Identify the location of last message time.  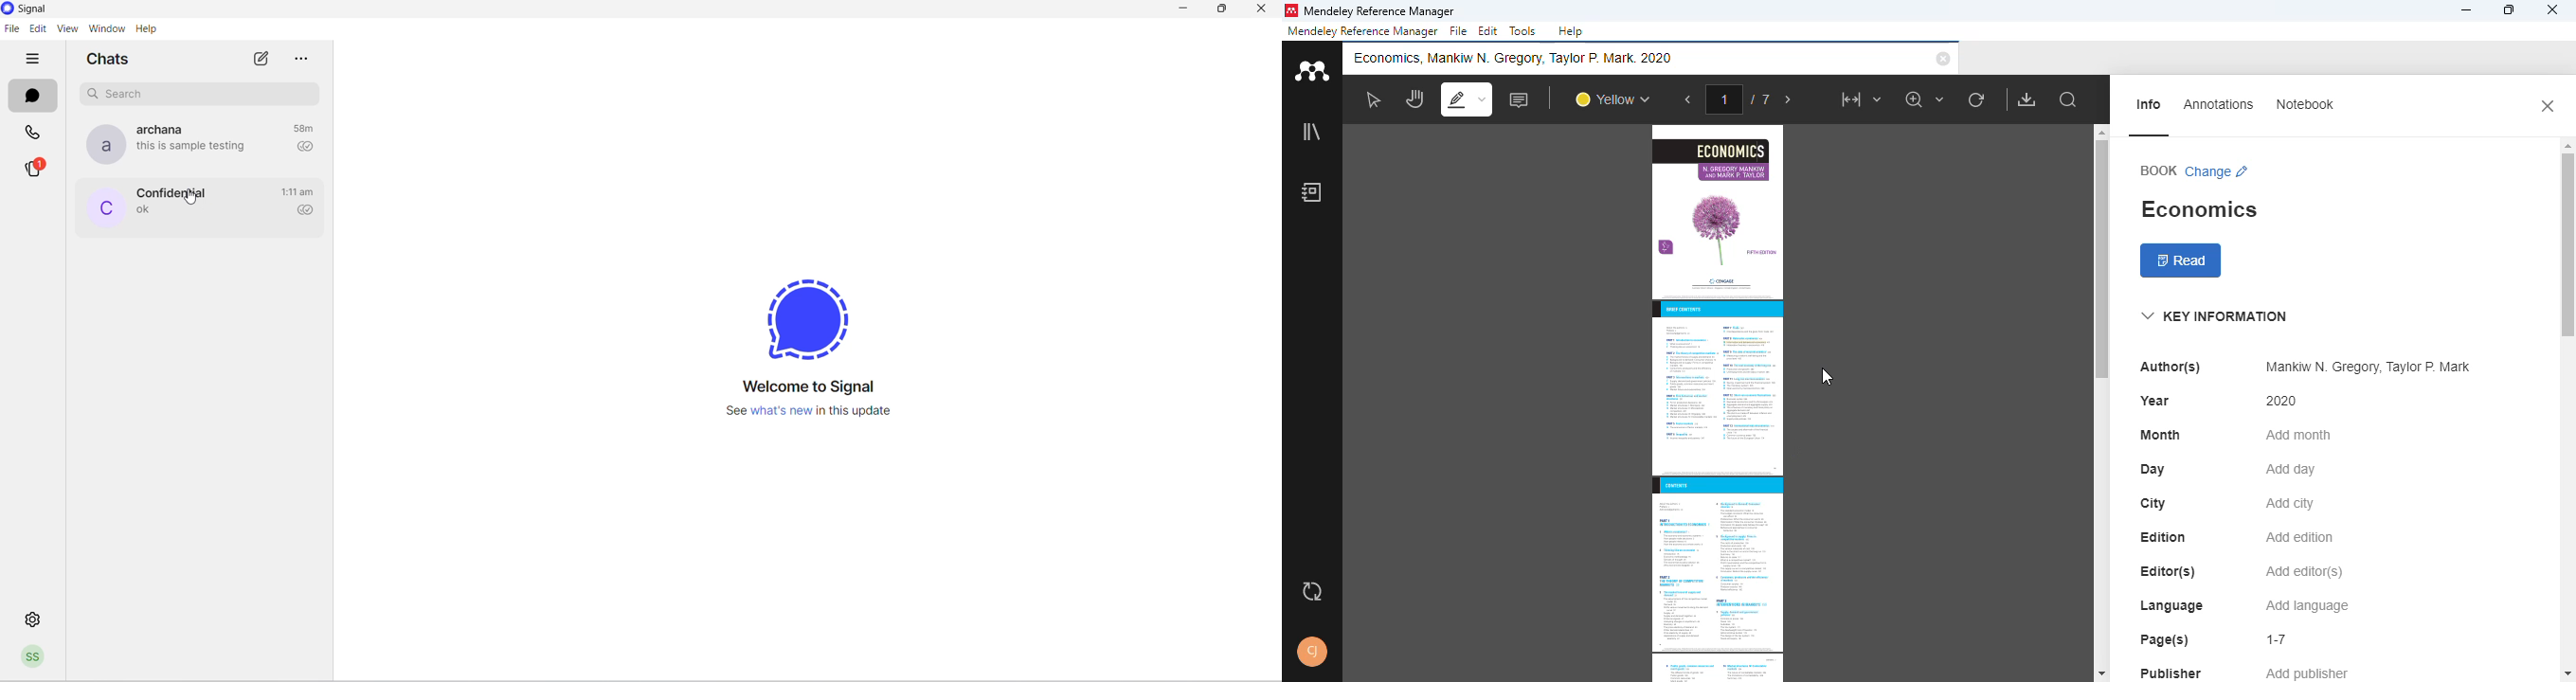
(299, 192).